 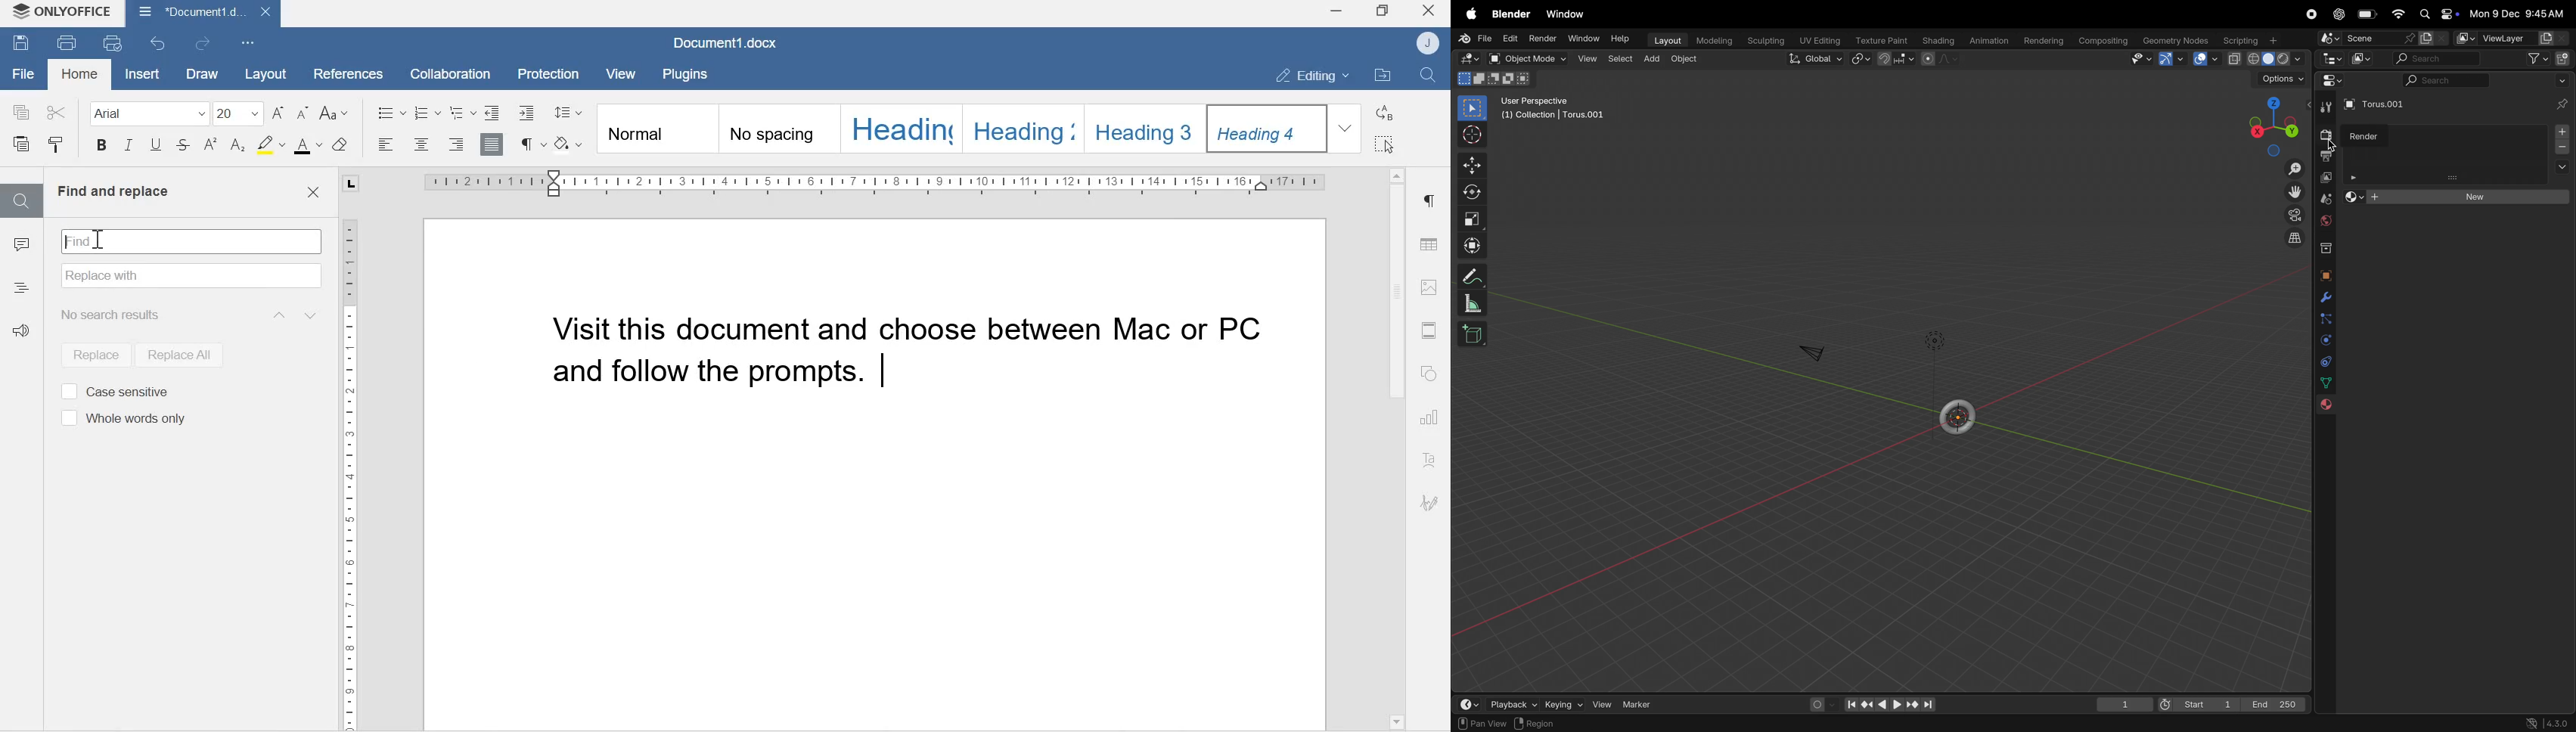 What do you see at coordinates (779, 131) in the screenshot?
I see `No spacing` at bounding box center [779, 131].